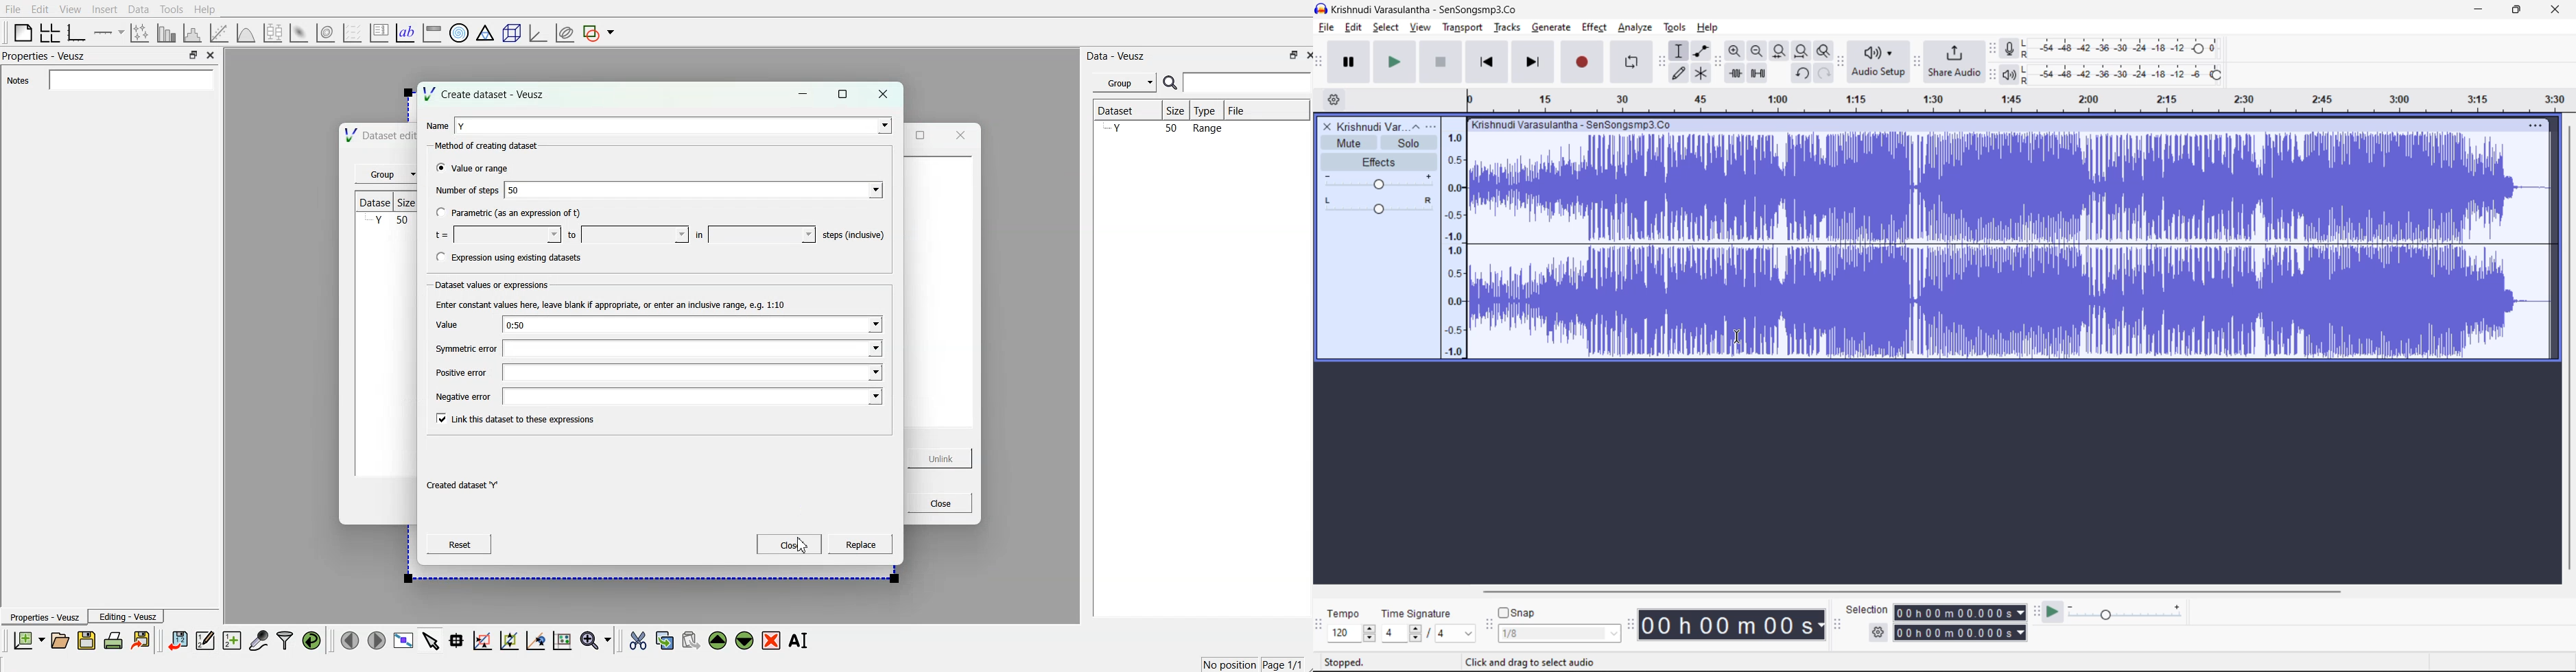 This screenshot has height=672, width=2576. What do you see at coordinates (853, 235) in the screenshot?
I see `‘steps (inclusive)` at bounding box center [853, 235].